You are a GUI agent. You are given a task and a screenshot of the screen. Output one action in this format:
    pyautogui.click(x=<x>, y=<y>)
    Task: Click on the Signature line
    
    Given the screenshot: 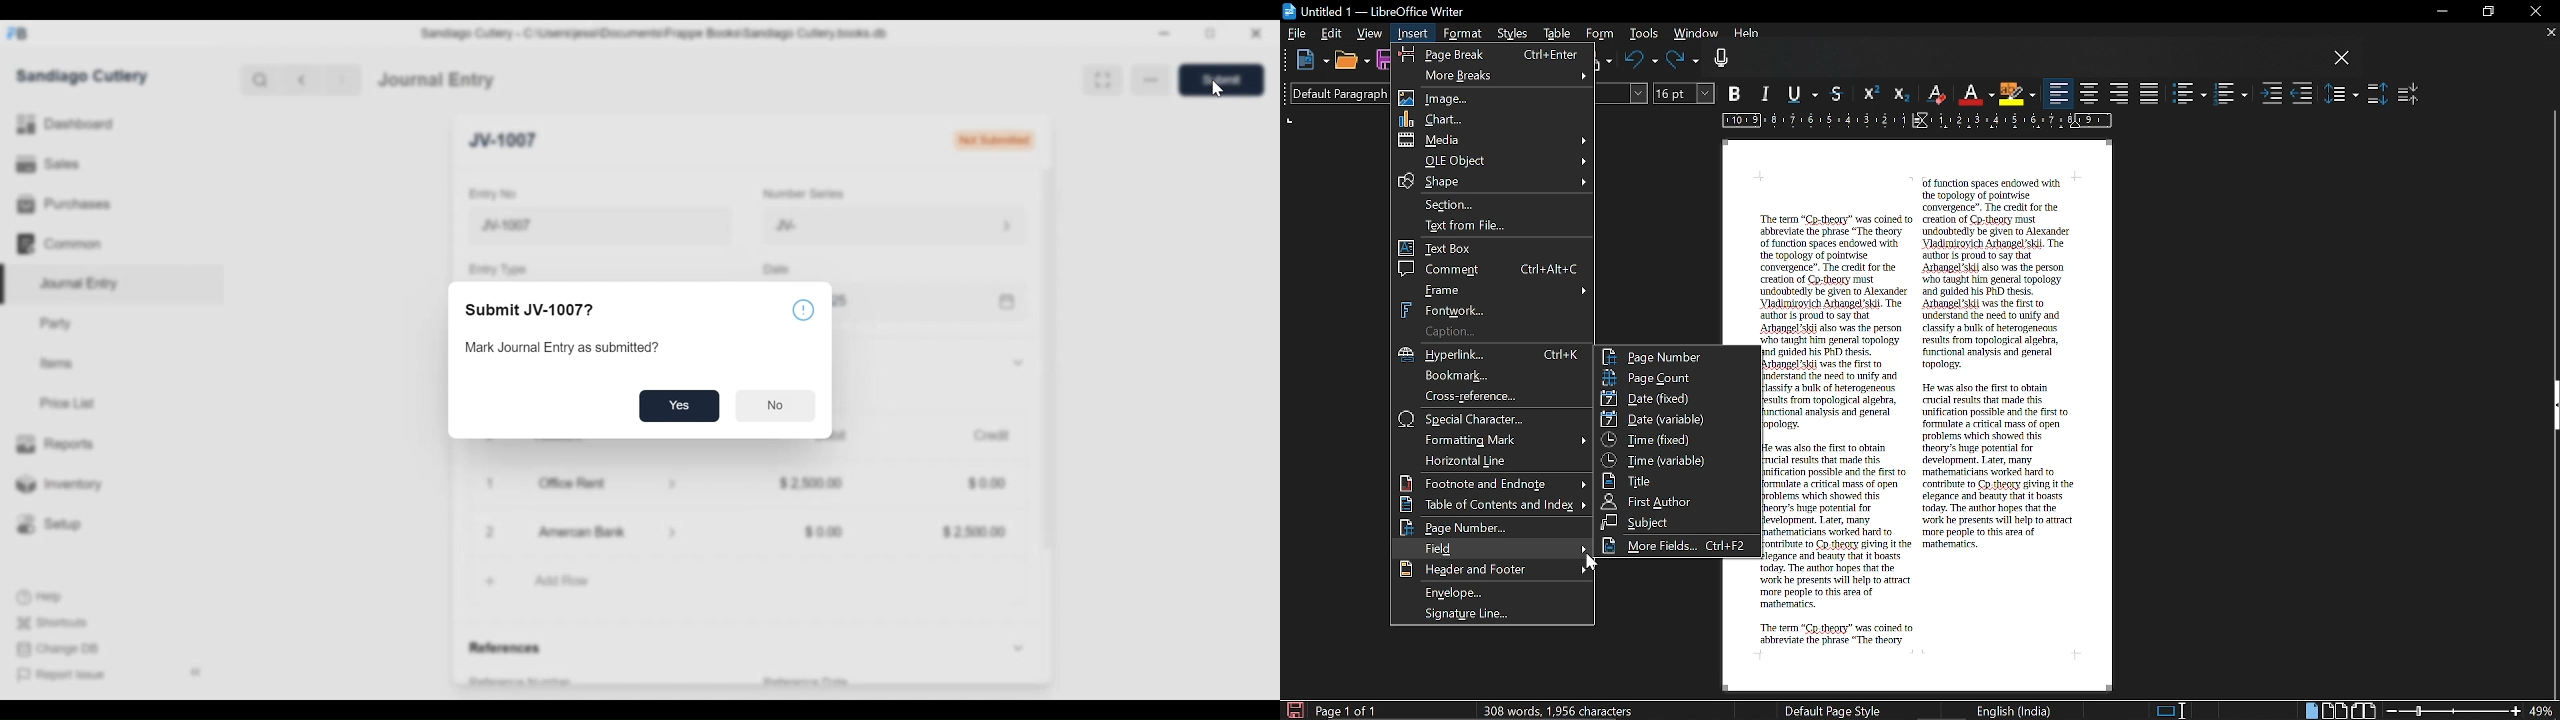 What is the action you would take?
    pyautogui.click(x=1497, y=614)
    